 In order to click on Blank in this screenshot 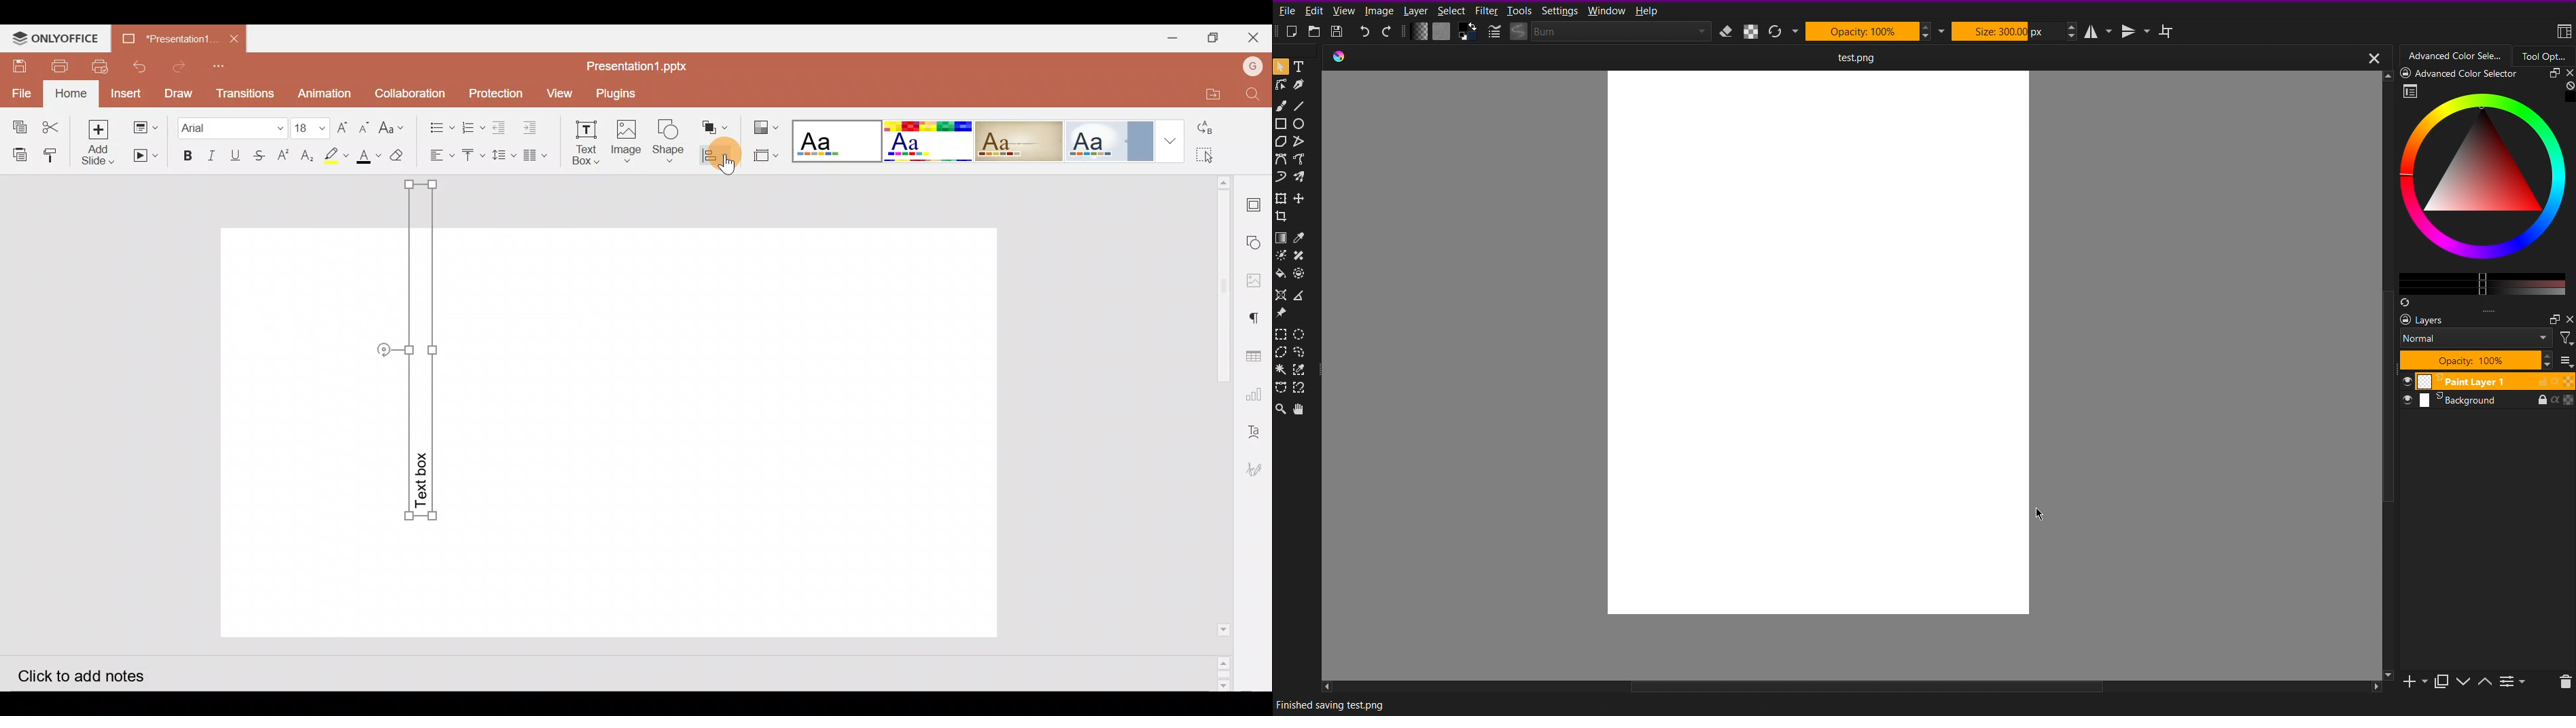, I will do `click(834, 139)`.